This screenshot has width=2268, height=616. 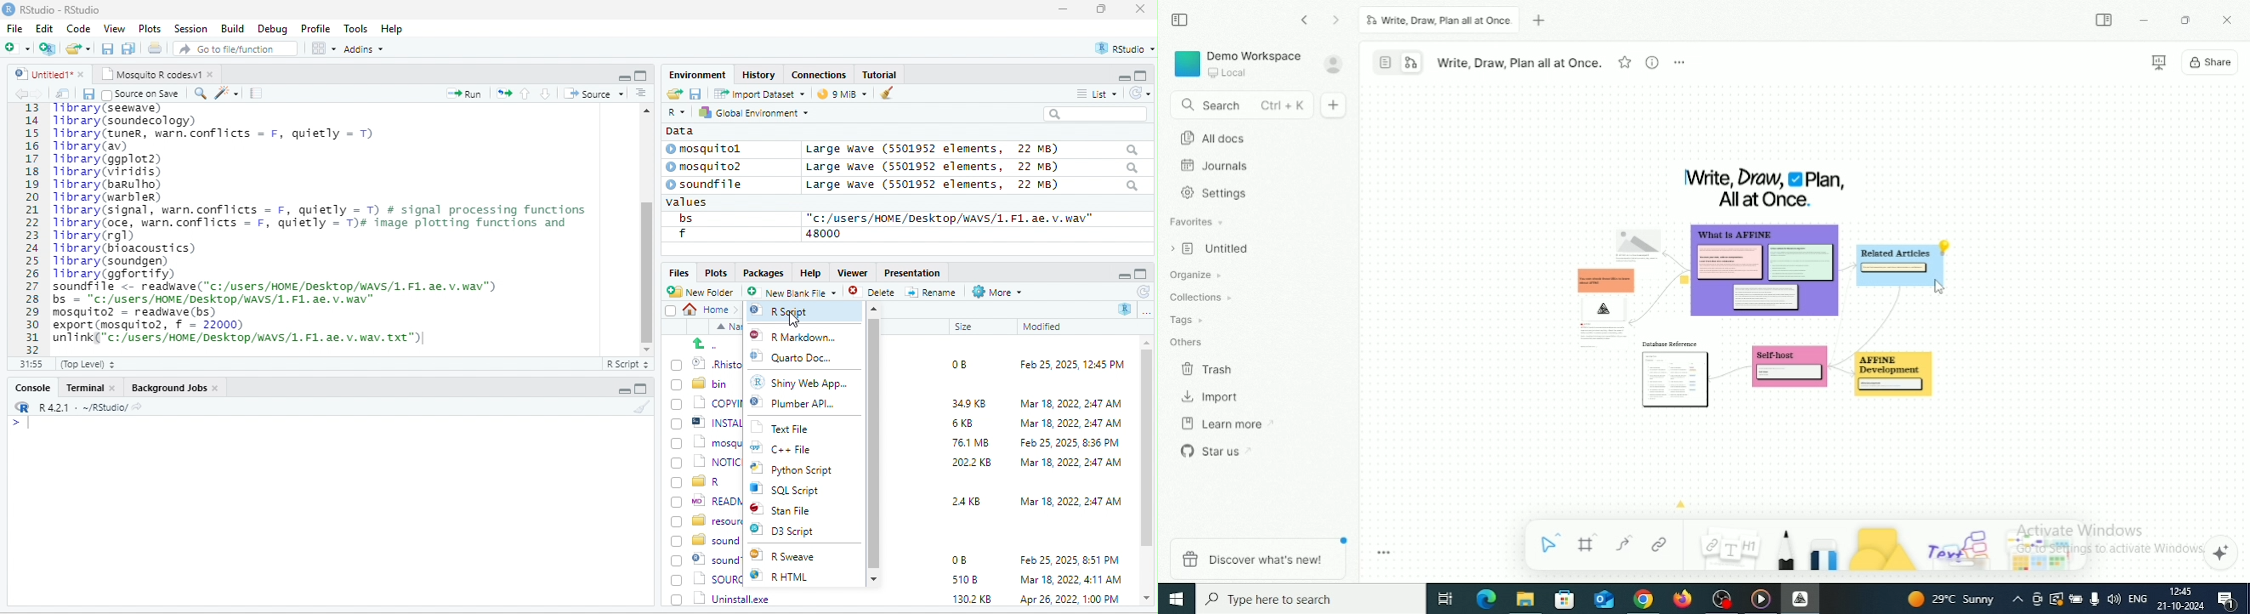 What do you see at coordinates (1146, 311) in the screenshot?
I see `more` at bounding box center [1146, 311].